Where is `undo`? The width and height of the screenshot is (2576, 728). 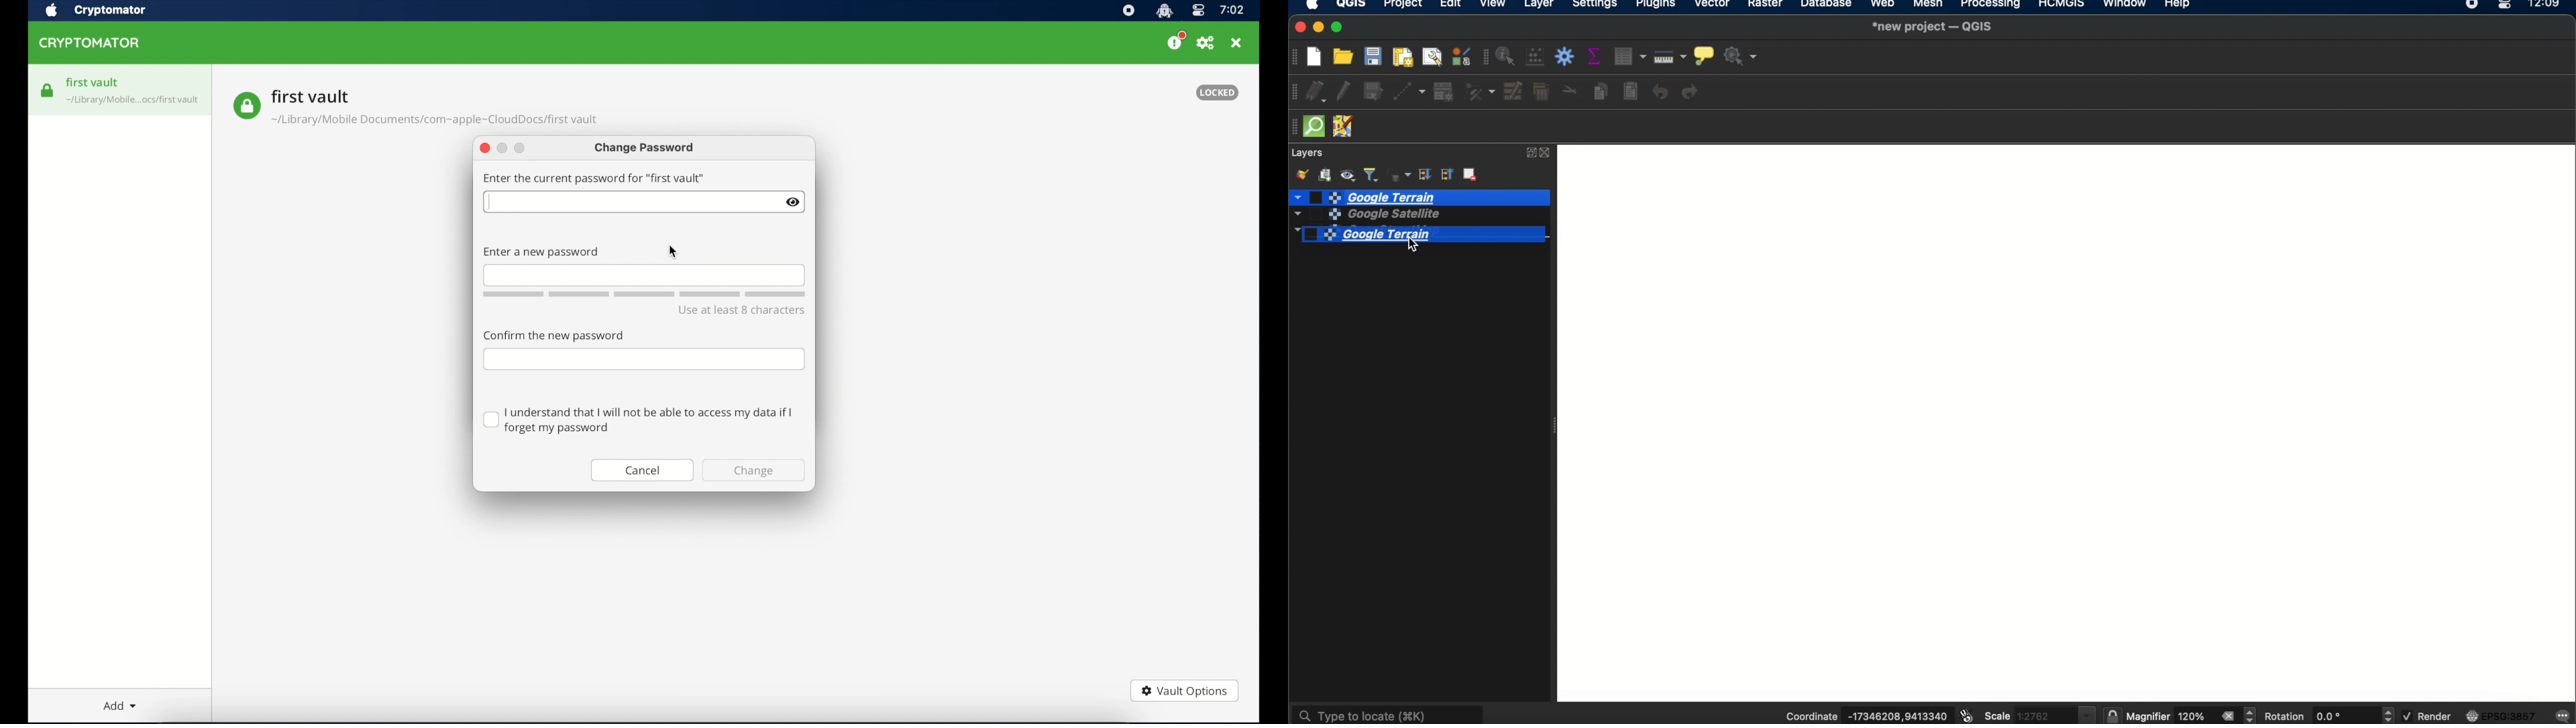
undo is located at coordinates (1660, 93).